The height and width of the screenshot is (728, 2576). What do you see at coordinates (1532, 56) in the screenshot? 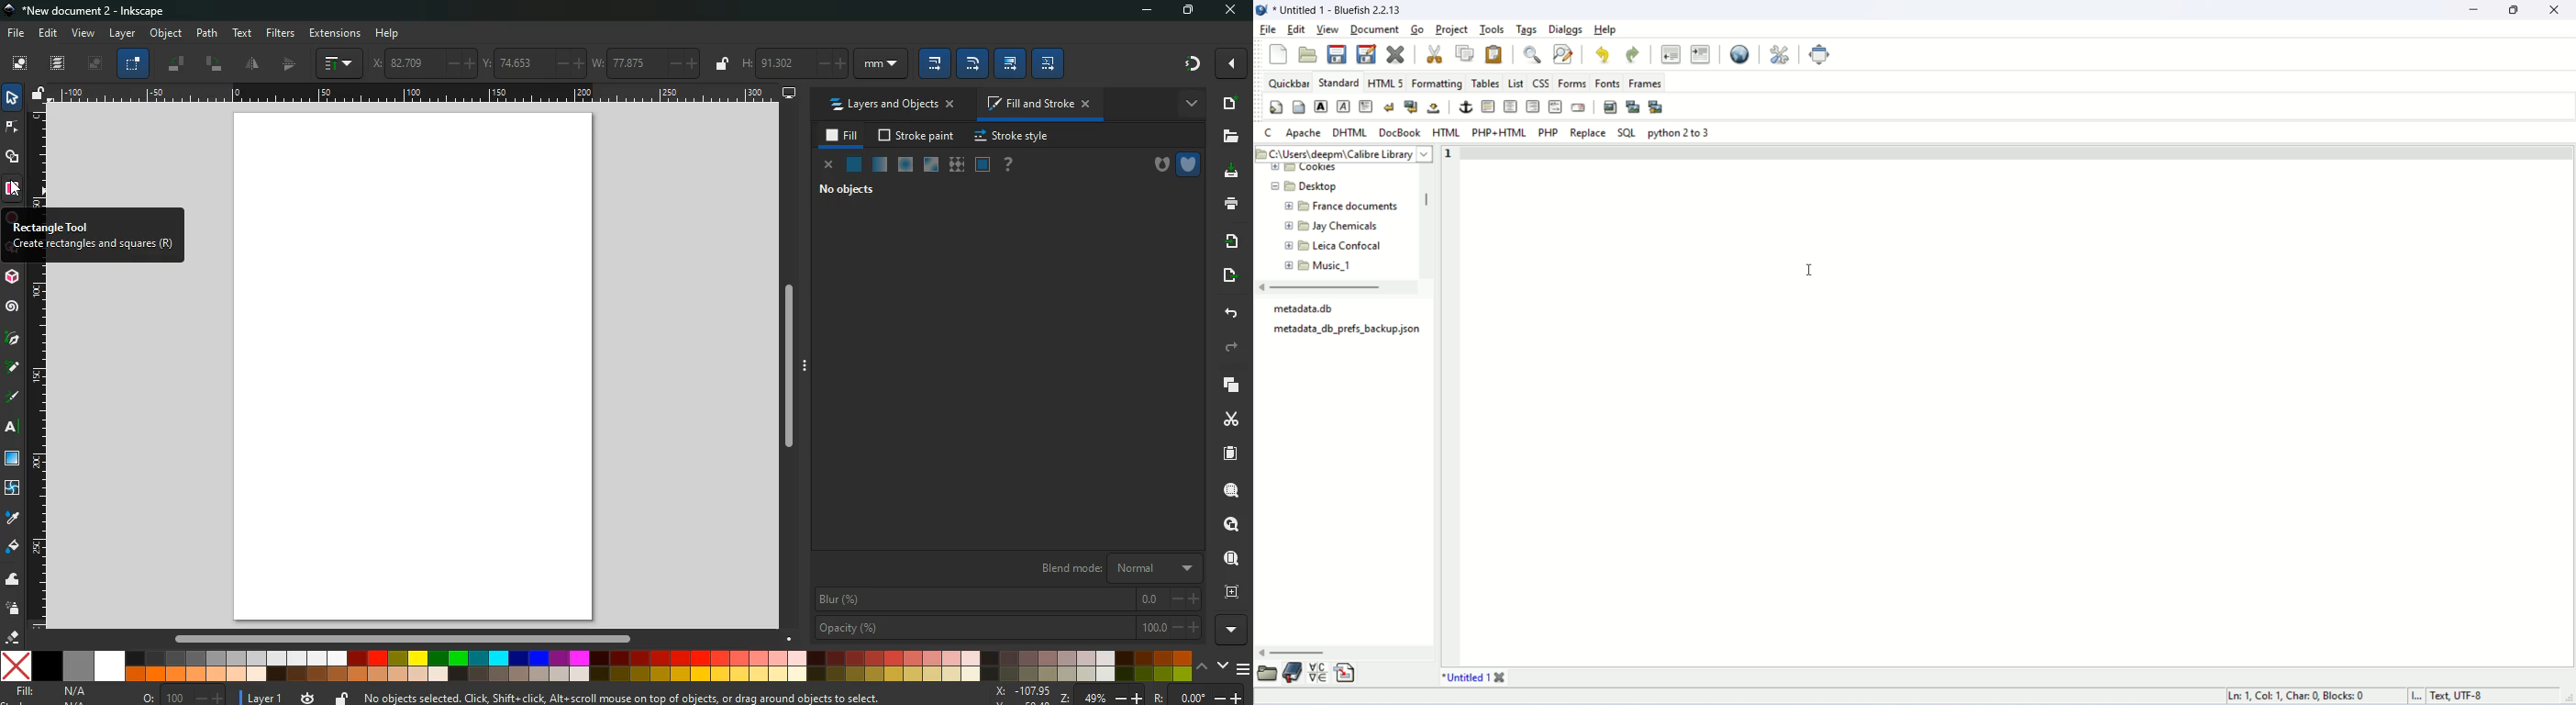
I see `find` at bounding box center [1532, 56].